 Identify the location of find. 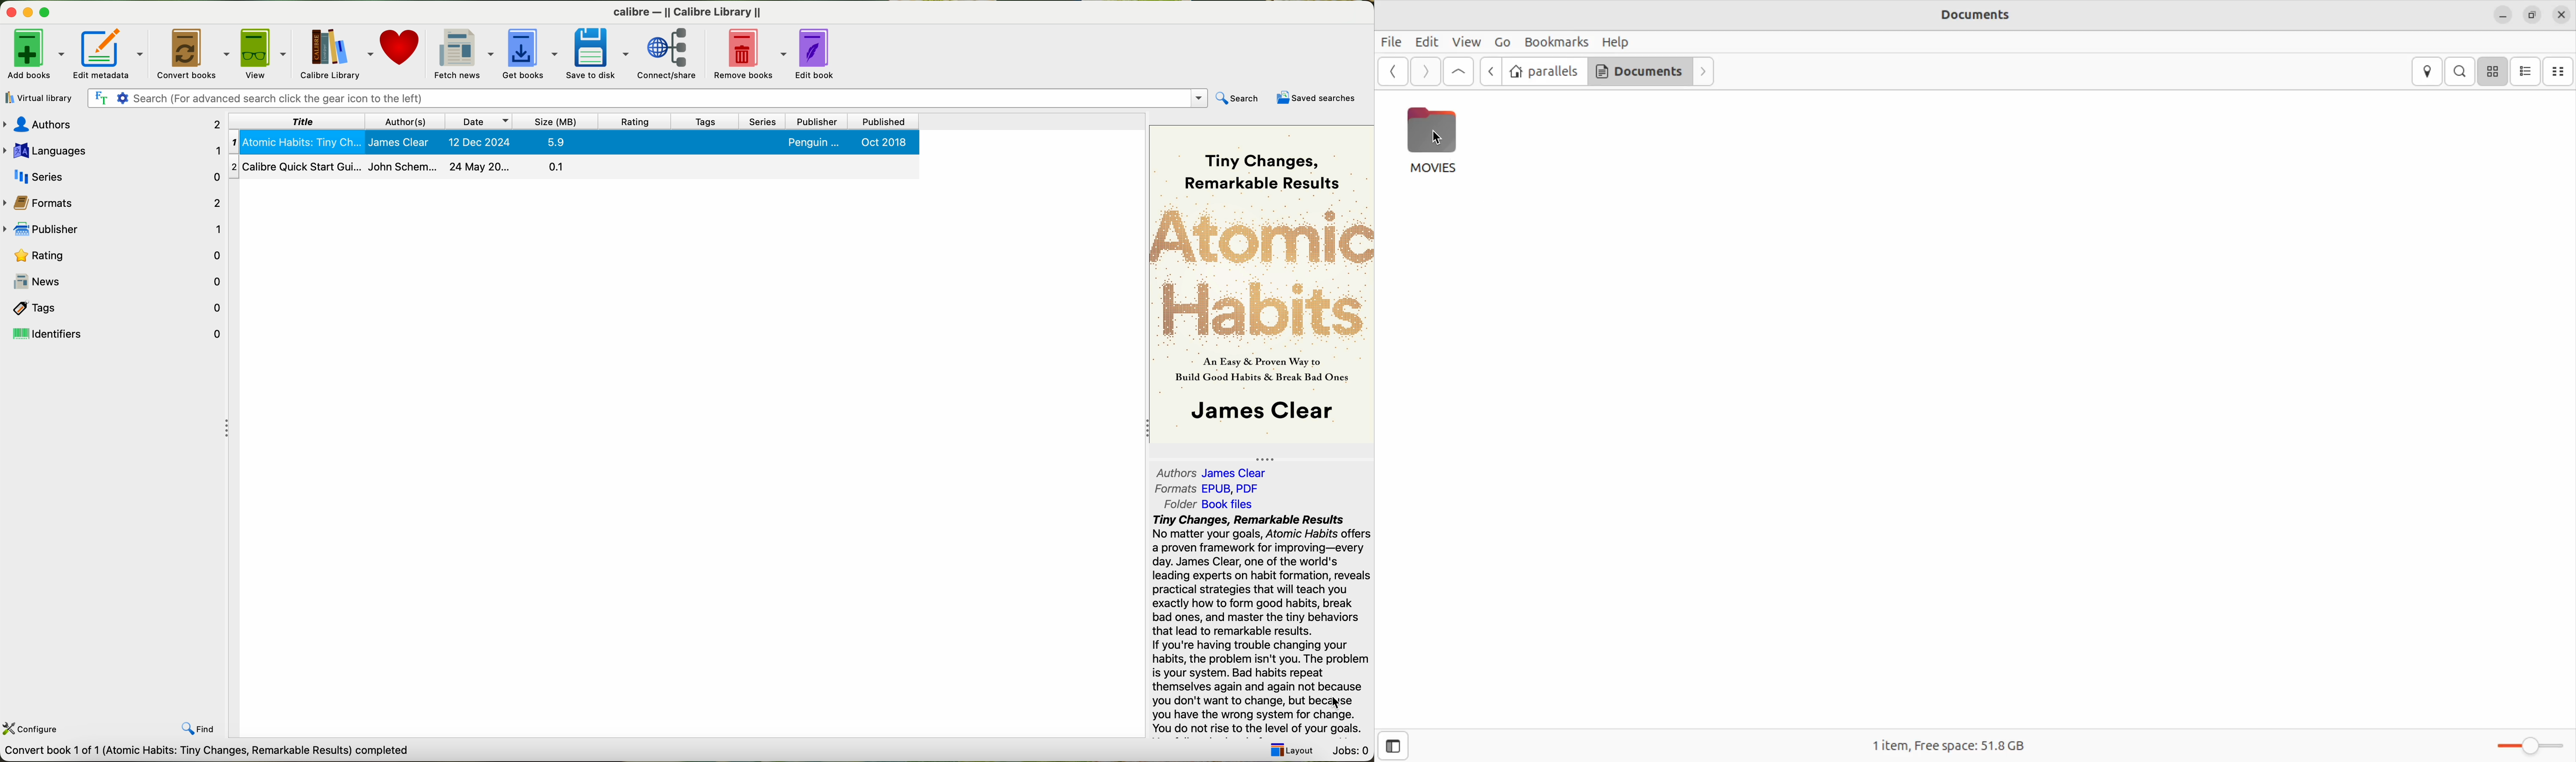
(198, 728).